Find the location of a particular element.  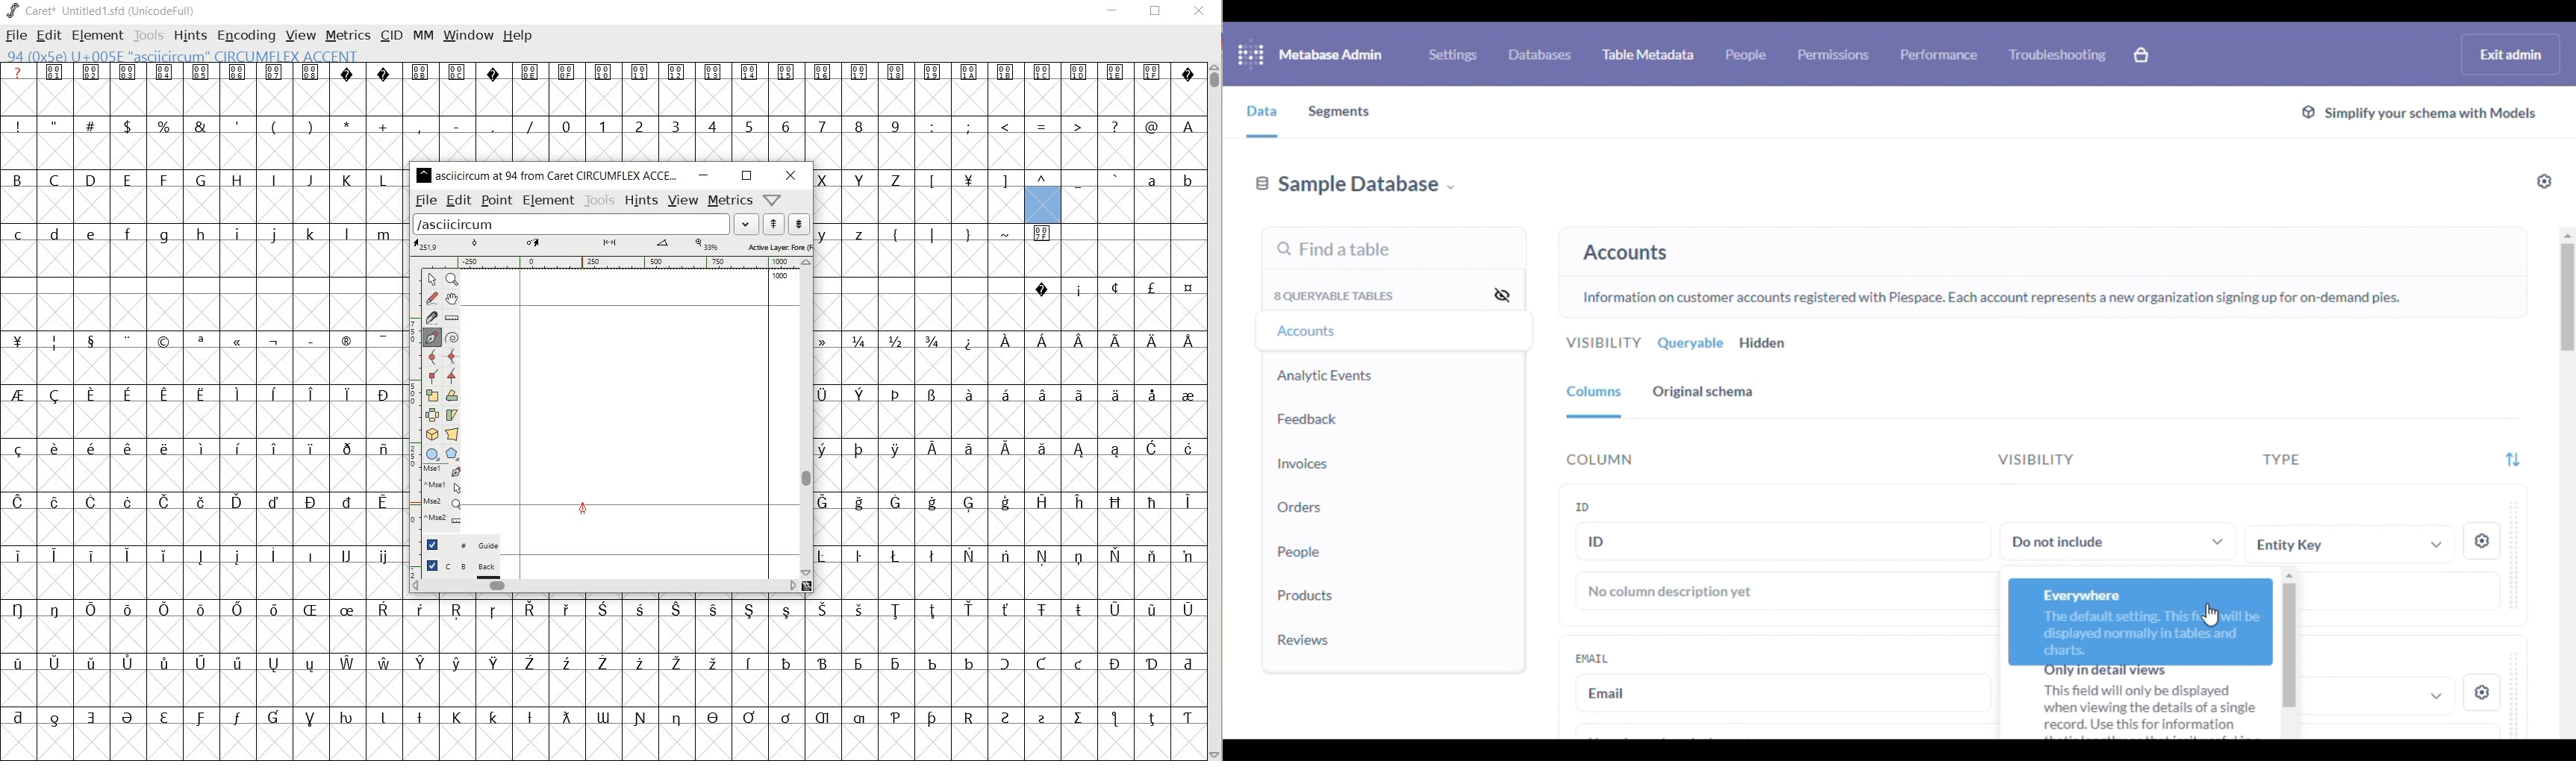

change whether spiro is active or not is located at coordinates (454, 337).